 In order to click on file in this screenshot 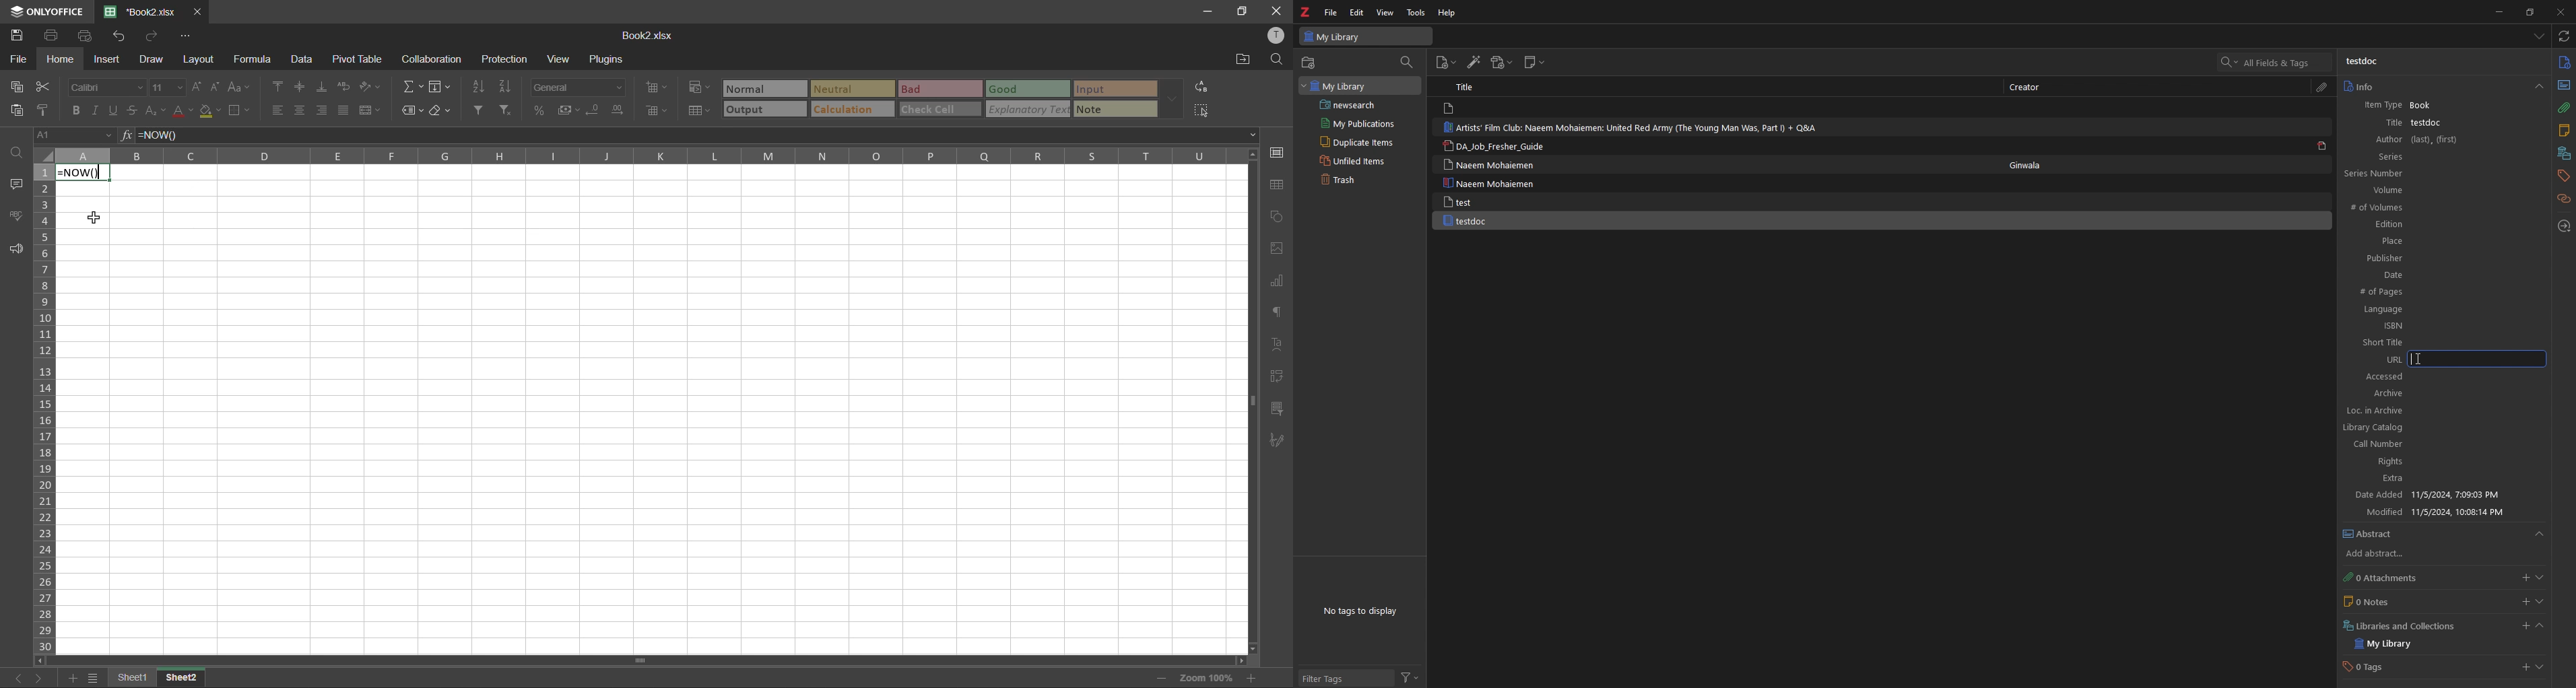, I will do `click(1331, 13)`.